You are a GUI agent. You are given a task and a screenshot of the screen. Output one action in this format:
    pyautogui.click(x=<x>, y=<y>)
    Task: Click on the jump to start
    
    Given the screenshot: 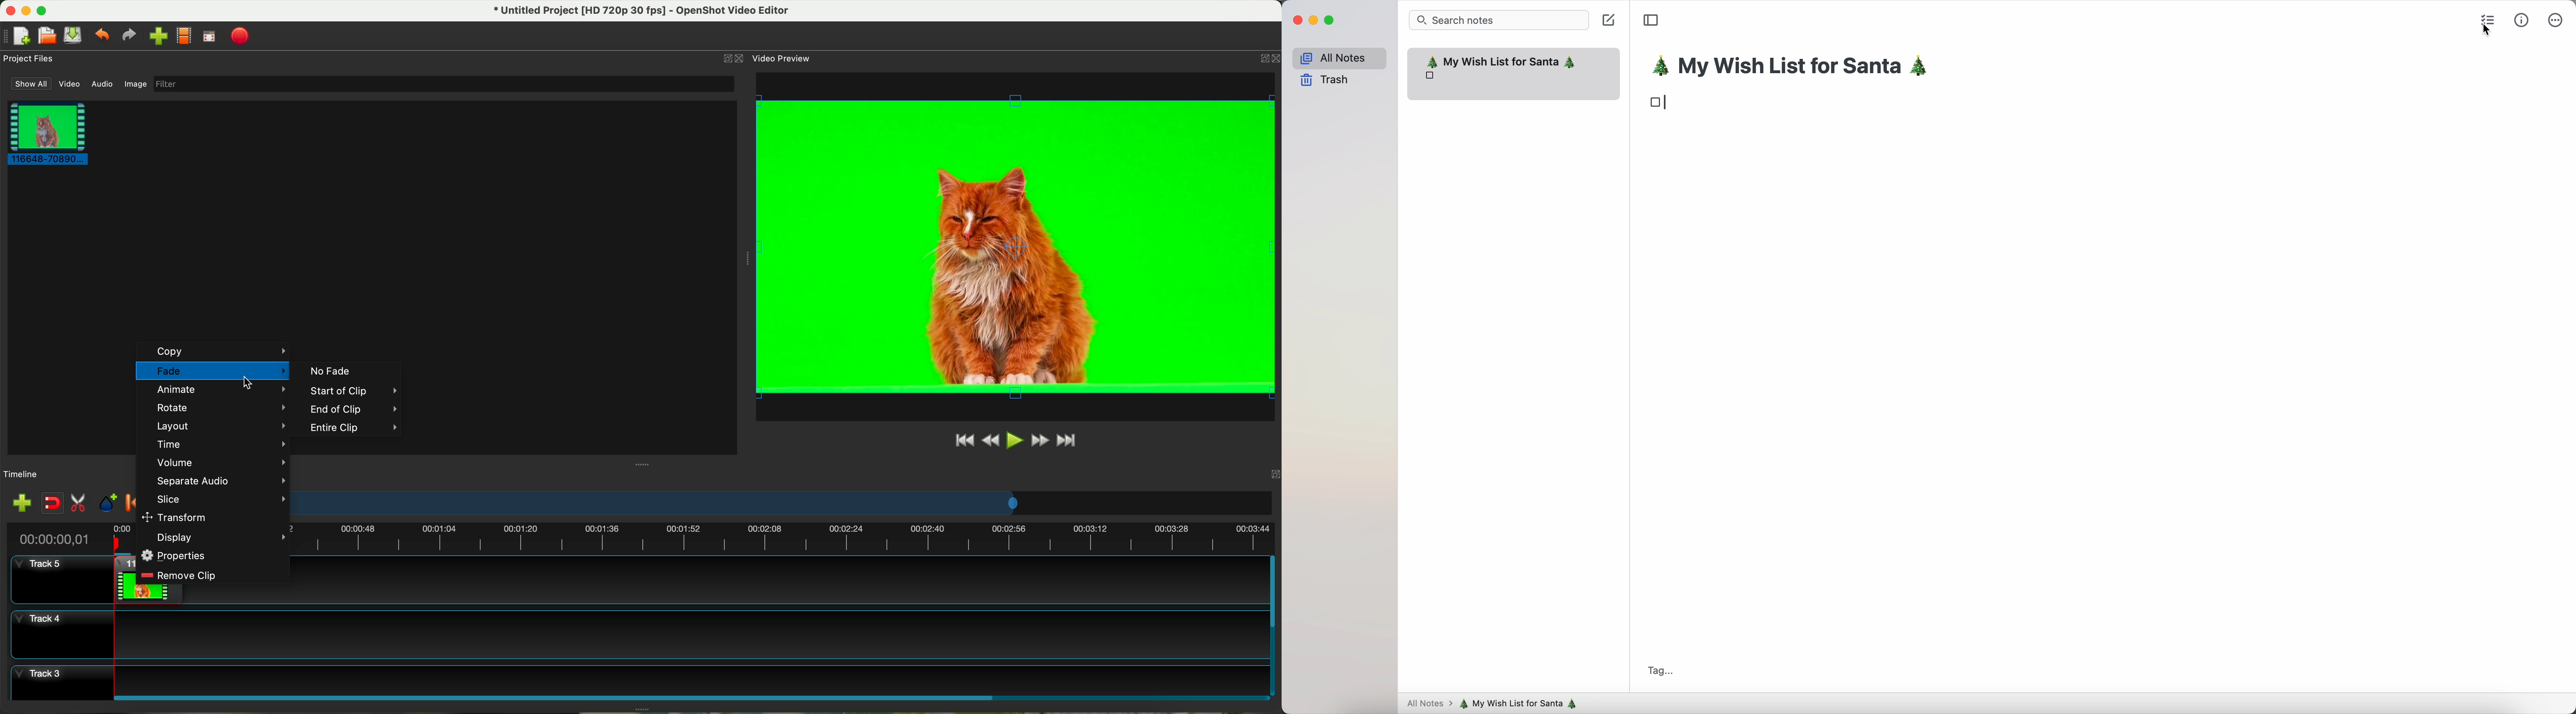 What is the action you would take?
    pyautogui.click(x=963, y=439)
    